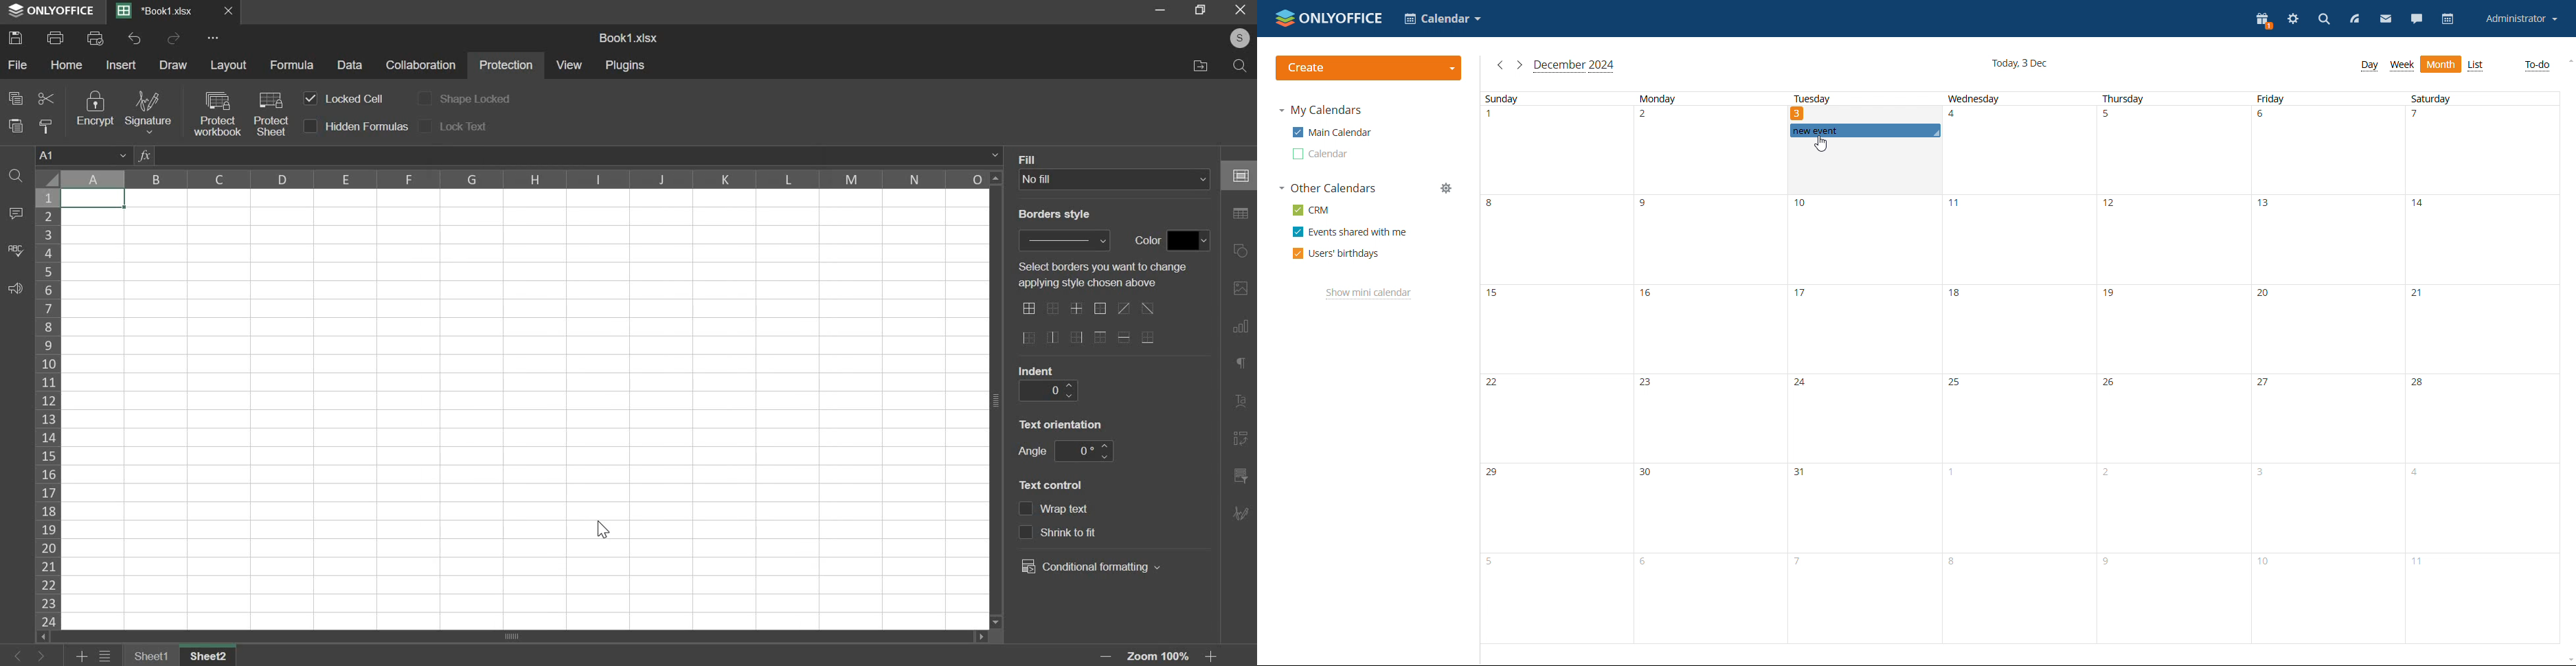  What do you see at coordinates (212, 655) in the screenshot?
I see `sheet` at bounding box center [212, 655].